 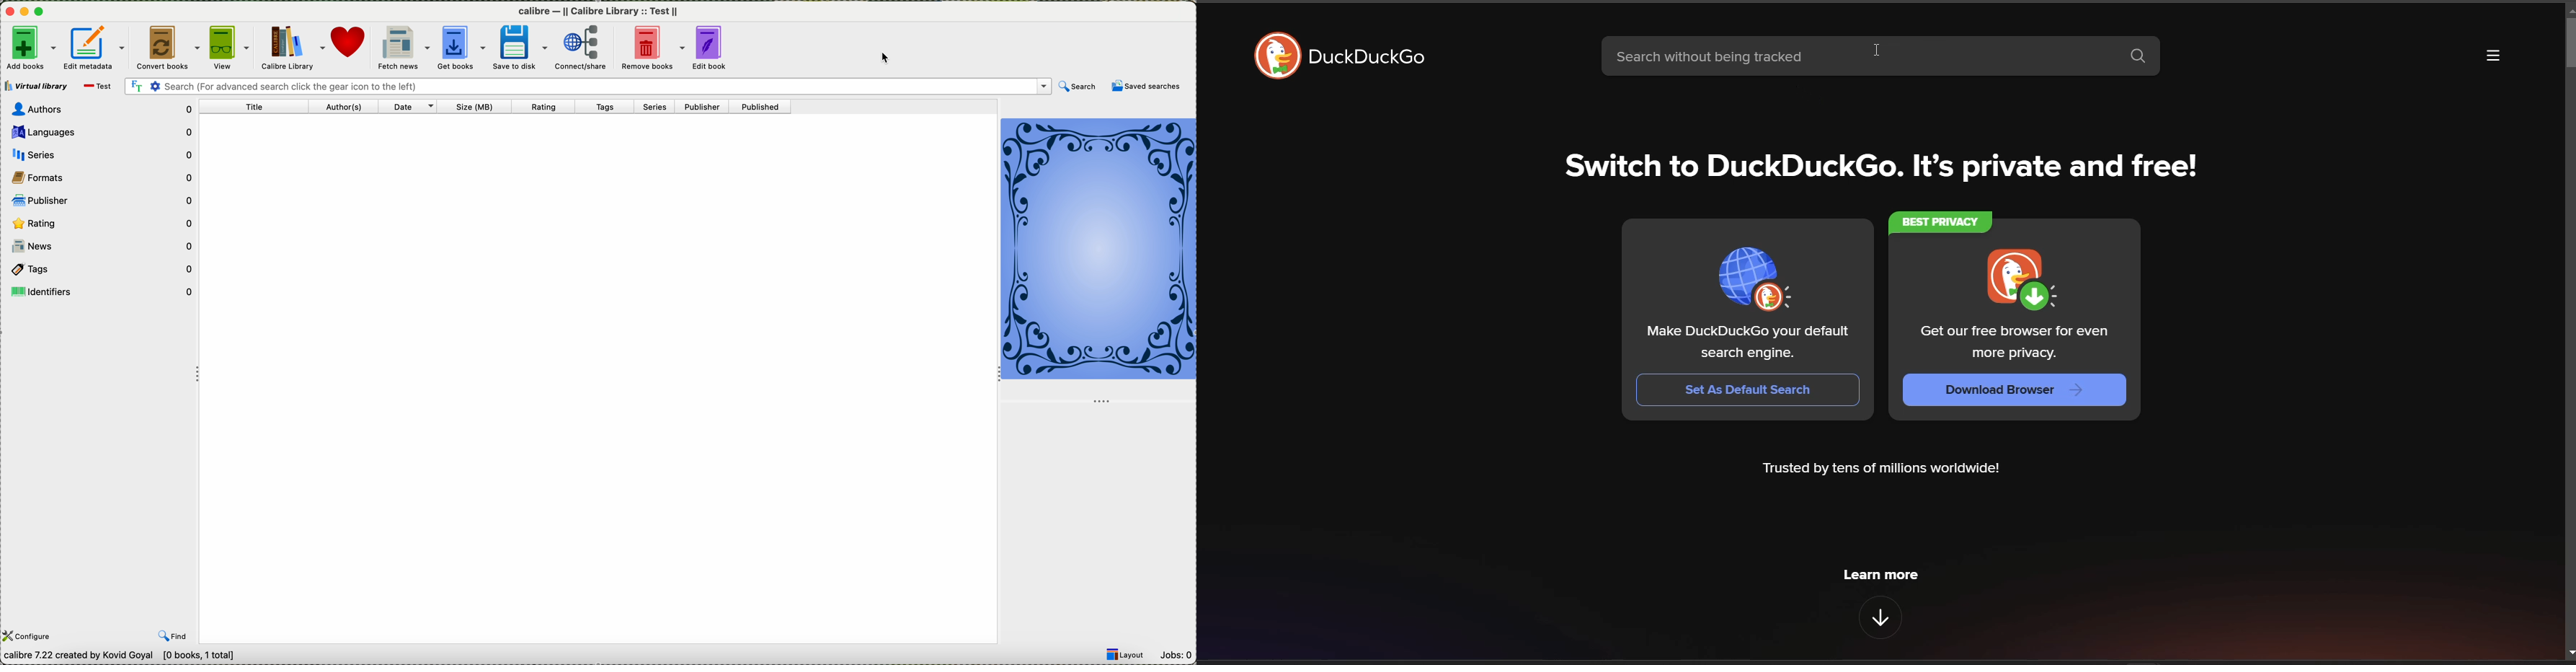 What do you see at coordinates (1884, 53) in the screenshot?
I see `cursor` at bounding box center [1884, 53].